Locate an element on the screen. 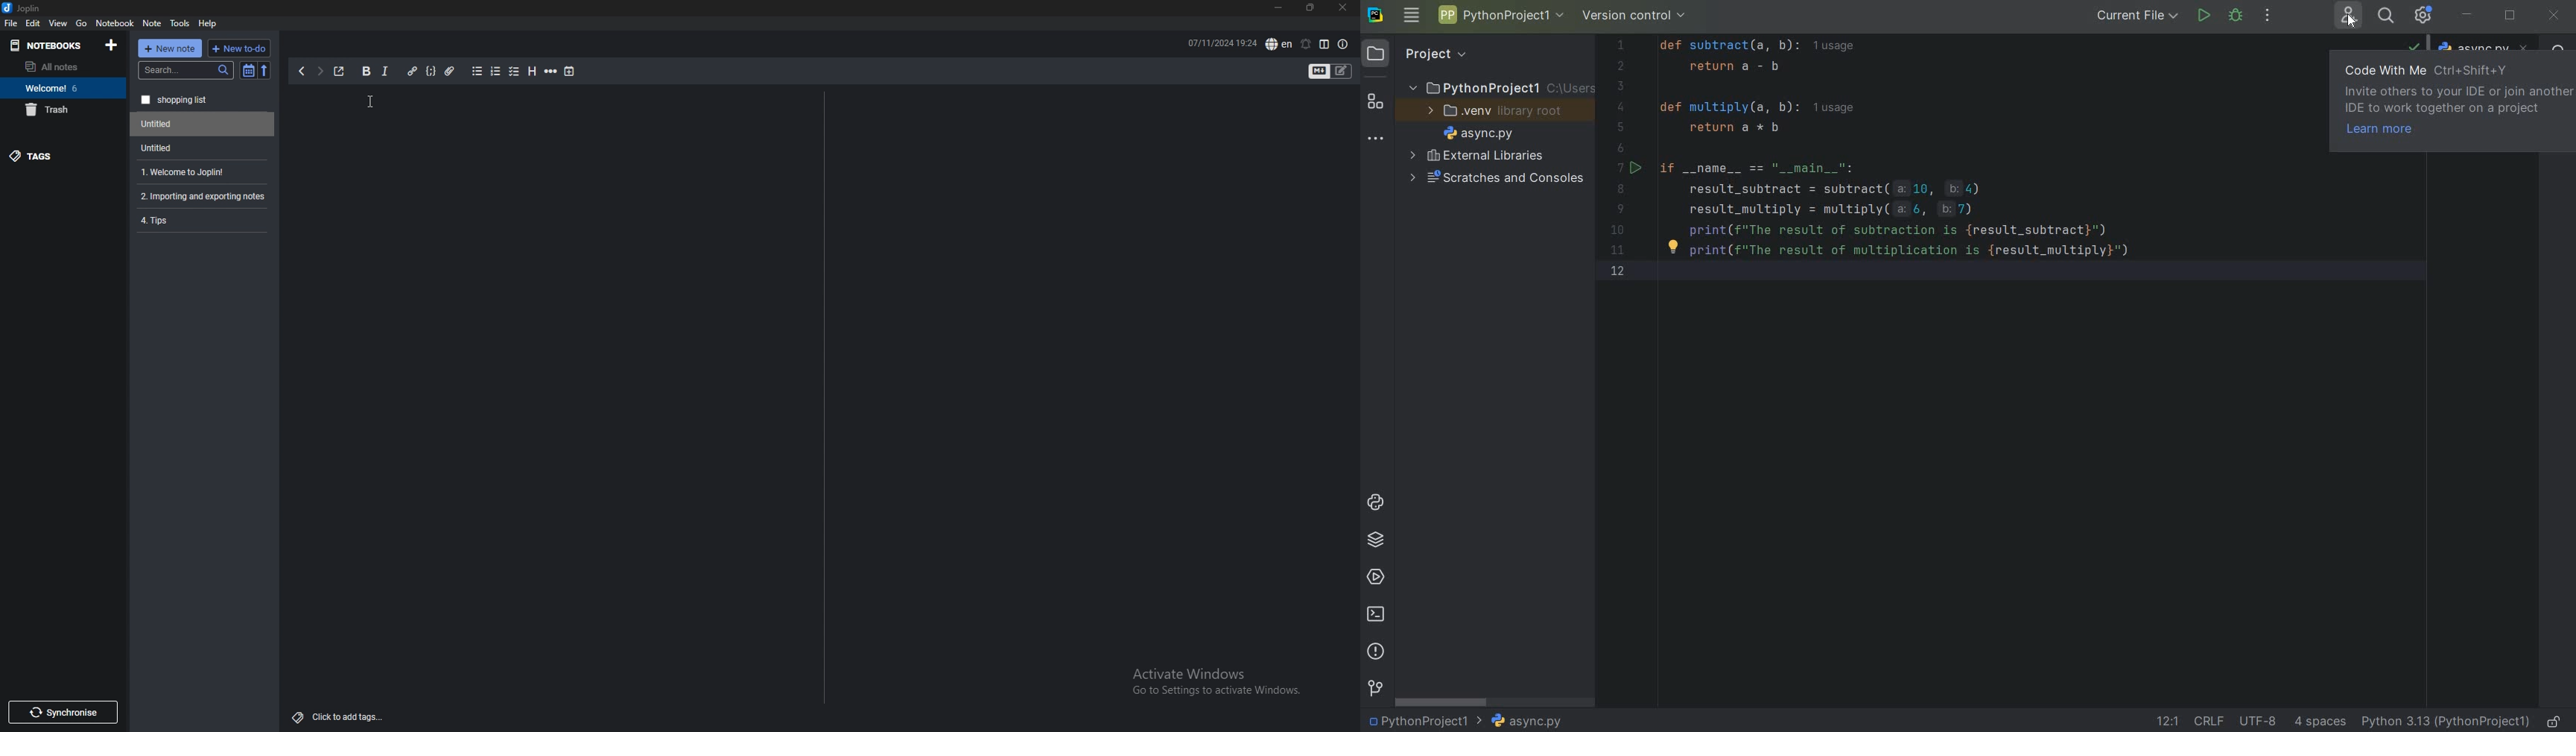  Synchronise is located at coordinates (62, 712).